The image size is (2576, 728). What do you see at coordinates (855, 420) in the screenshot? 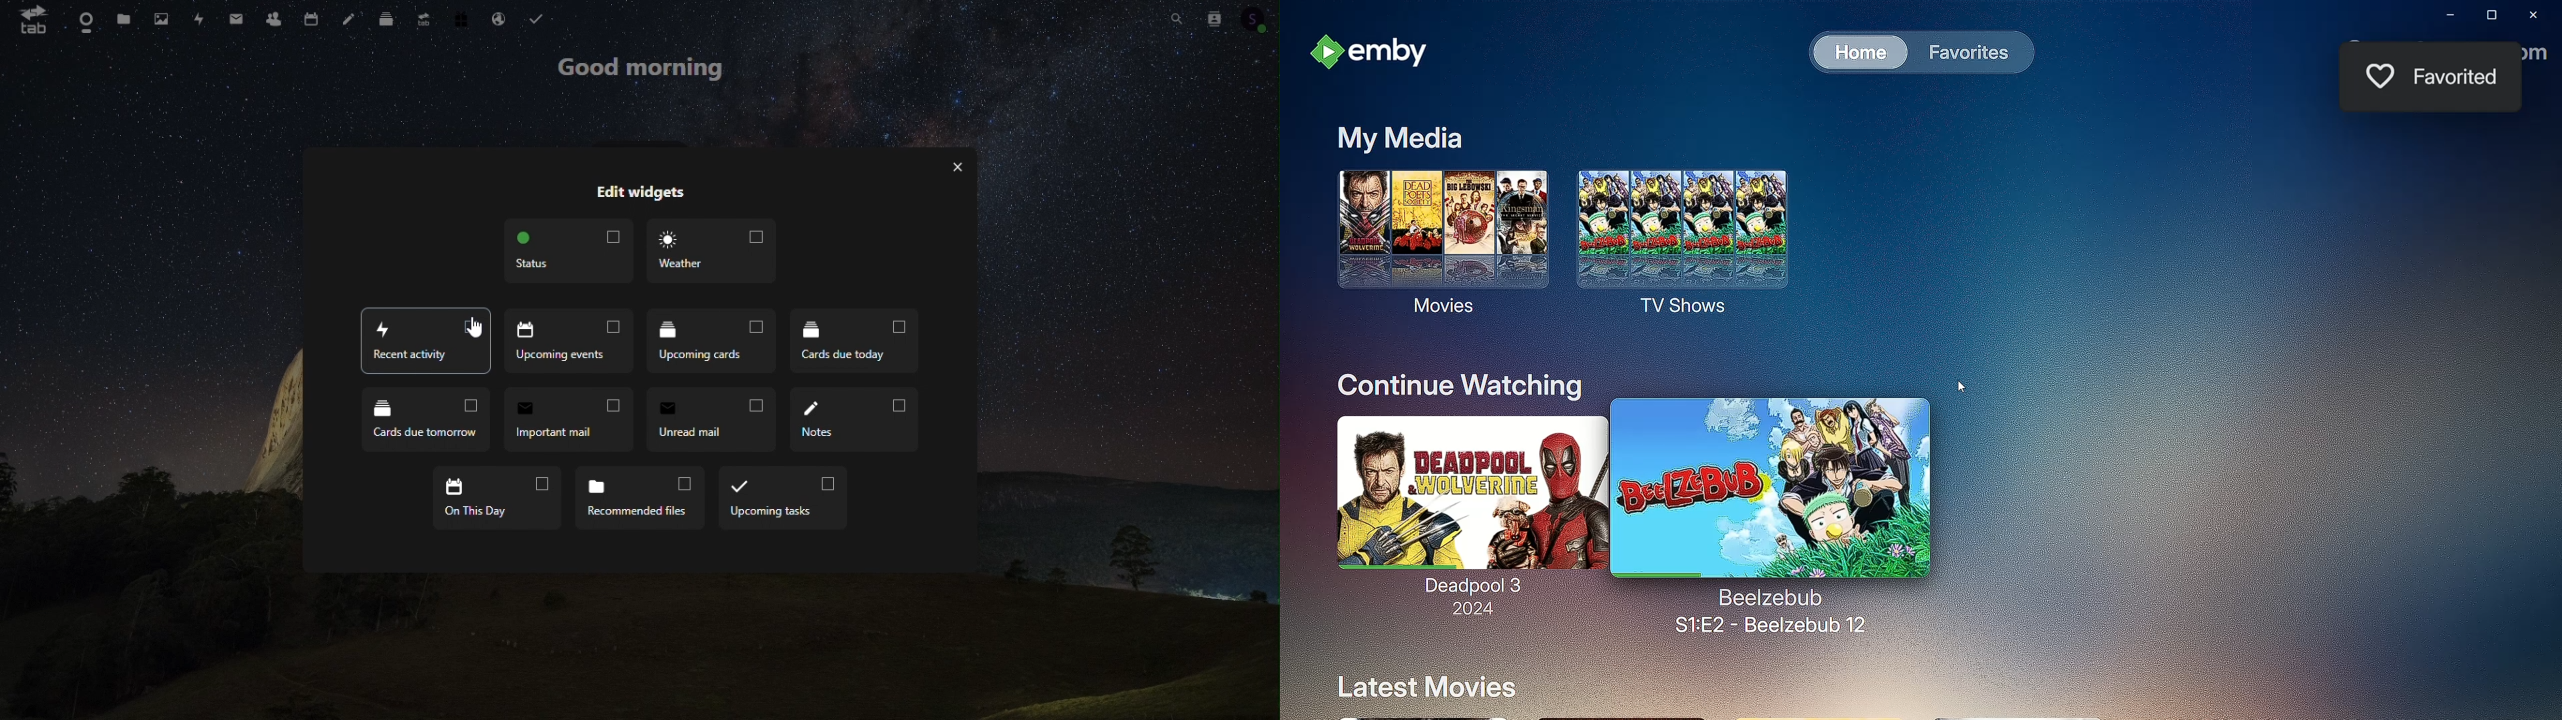
I see `Notes` at bounding box center [855, 420].